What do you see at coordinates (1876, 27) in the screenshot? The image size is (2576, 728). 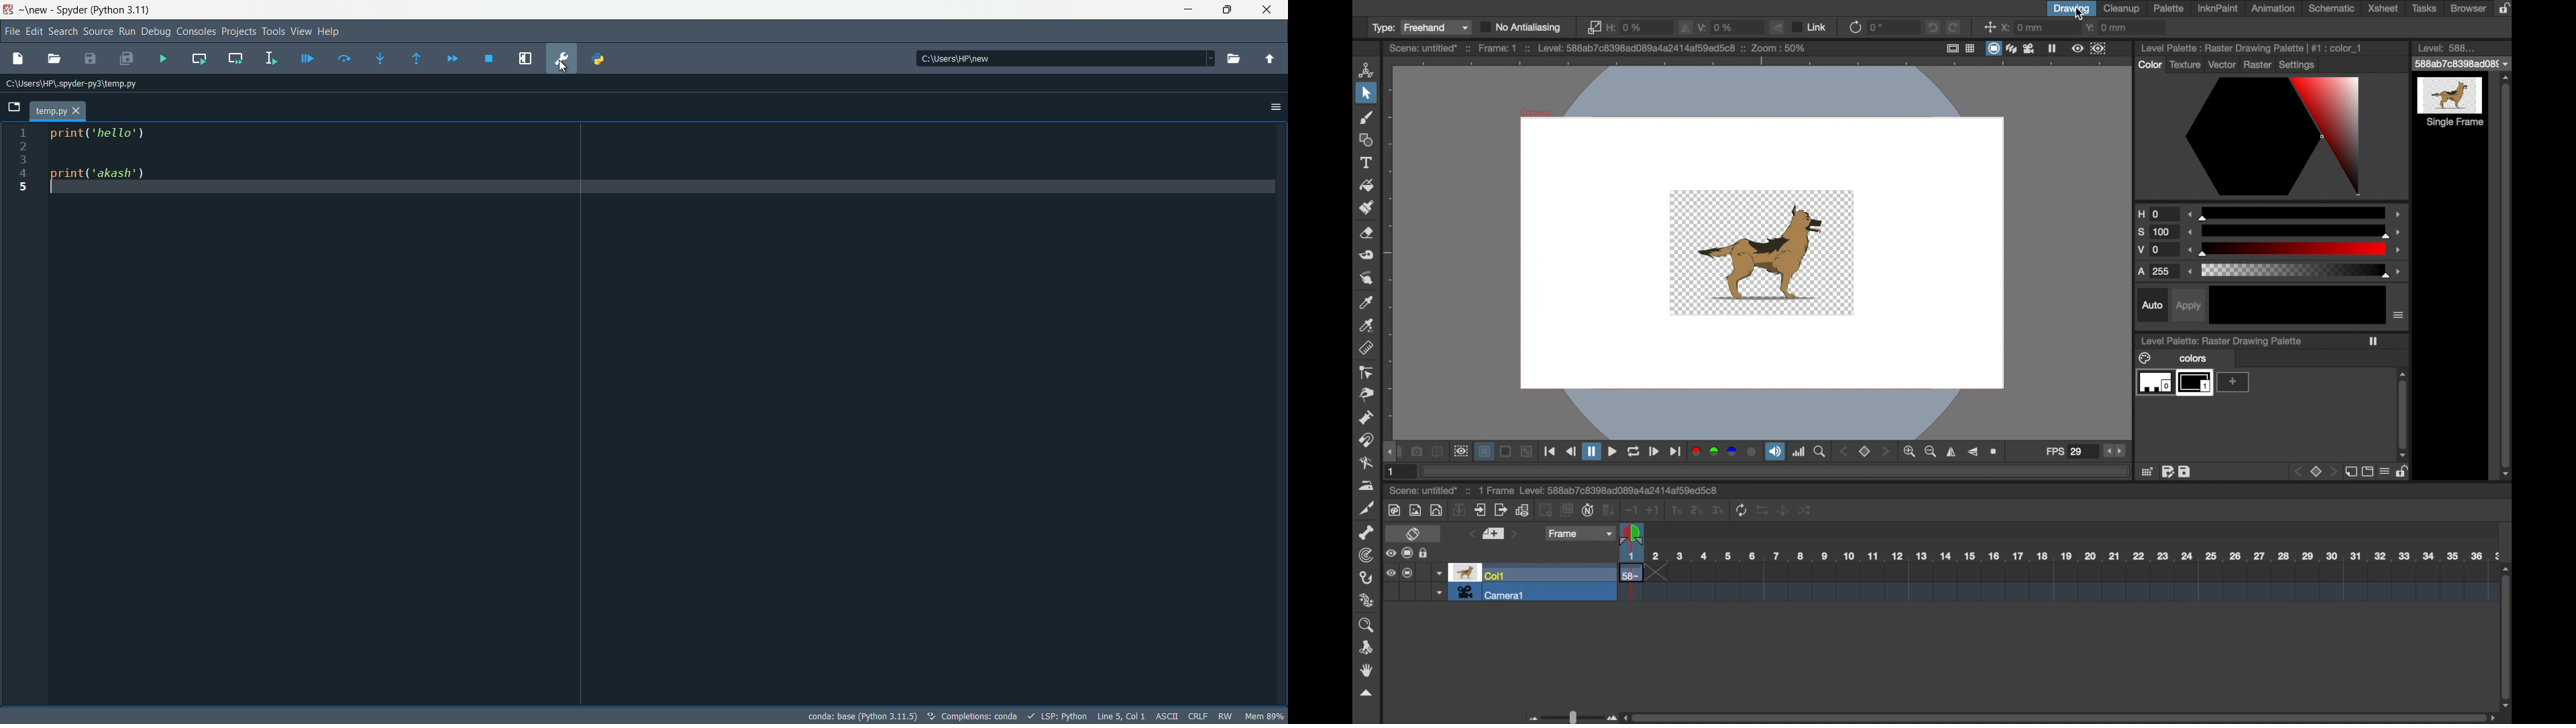 I see `0` at bounding box center [1876, 27].